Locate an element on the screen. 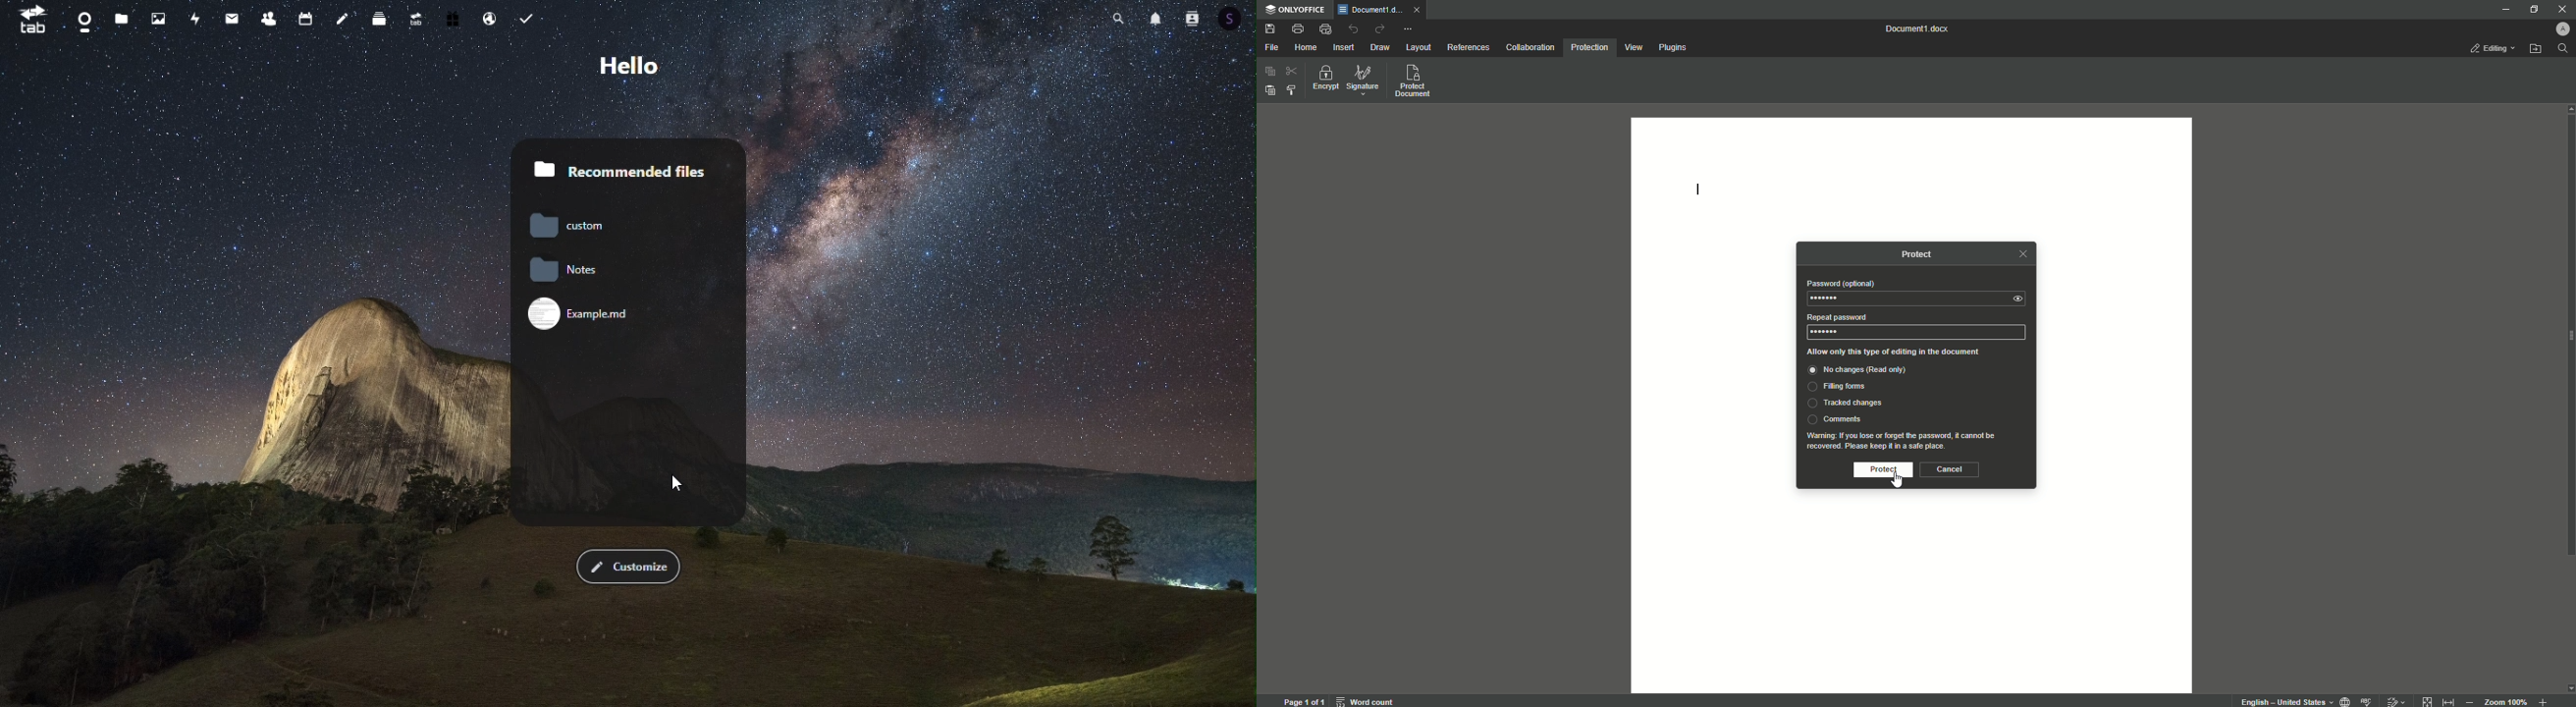 This screenshot has width=2576, height=728. Task is located at coordinates (533, 21).